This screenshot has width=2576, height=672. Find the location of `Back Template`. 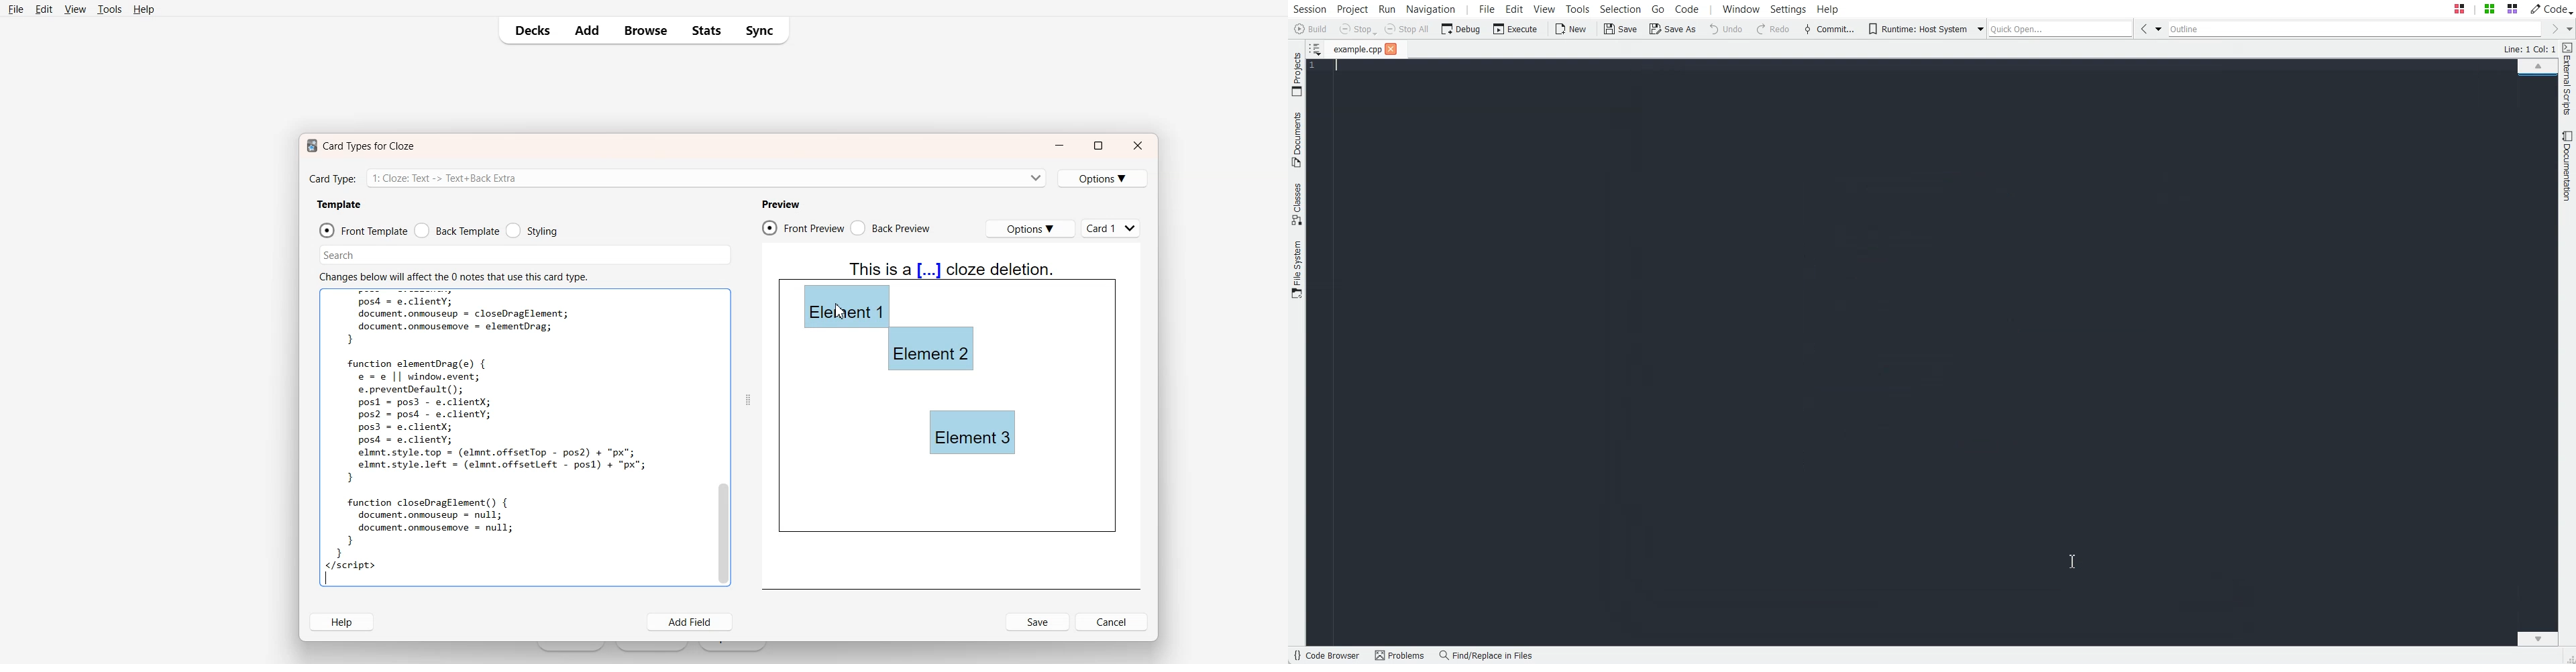

Back Template is located at coordinates (457, 230).